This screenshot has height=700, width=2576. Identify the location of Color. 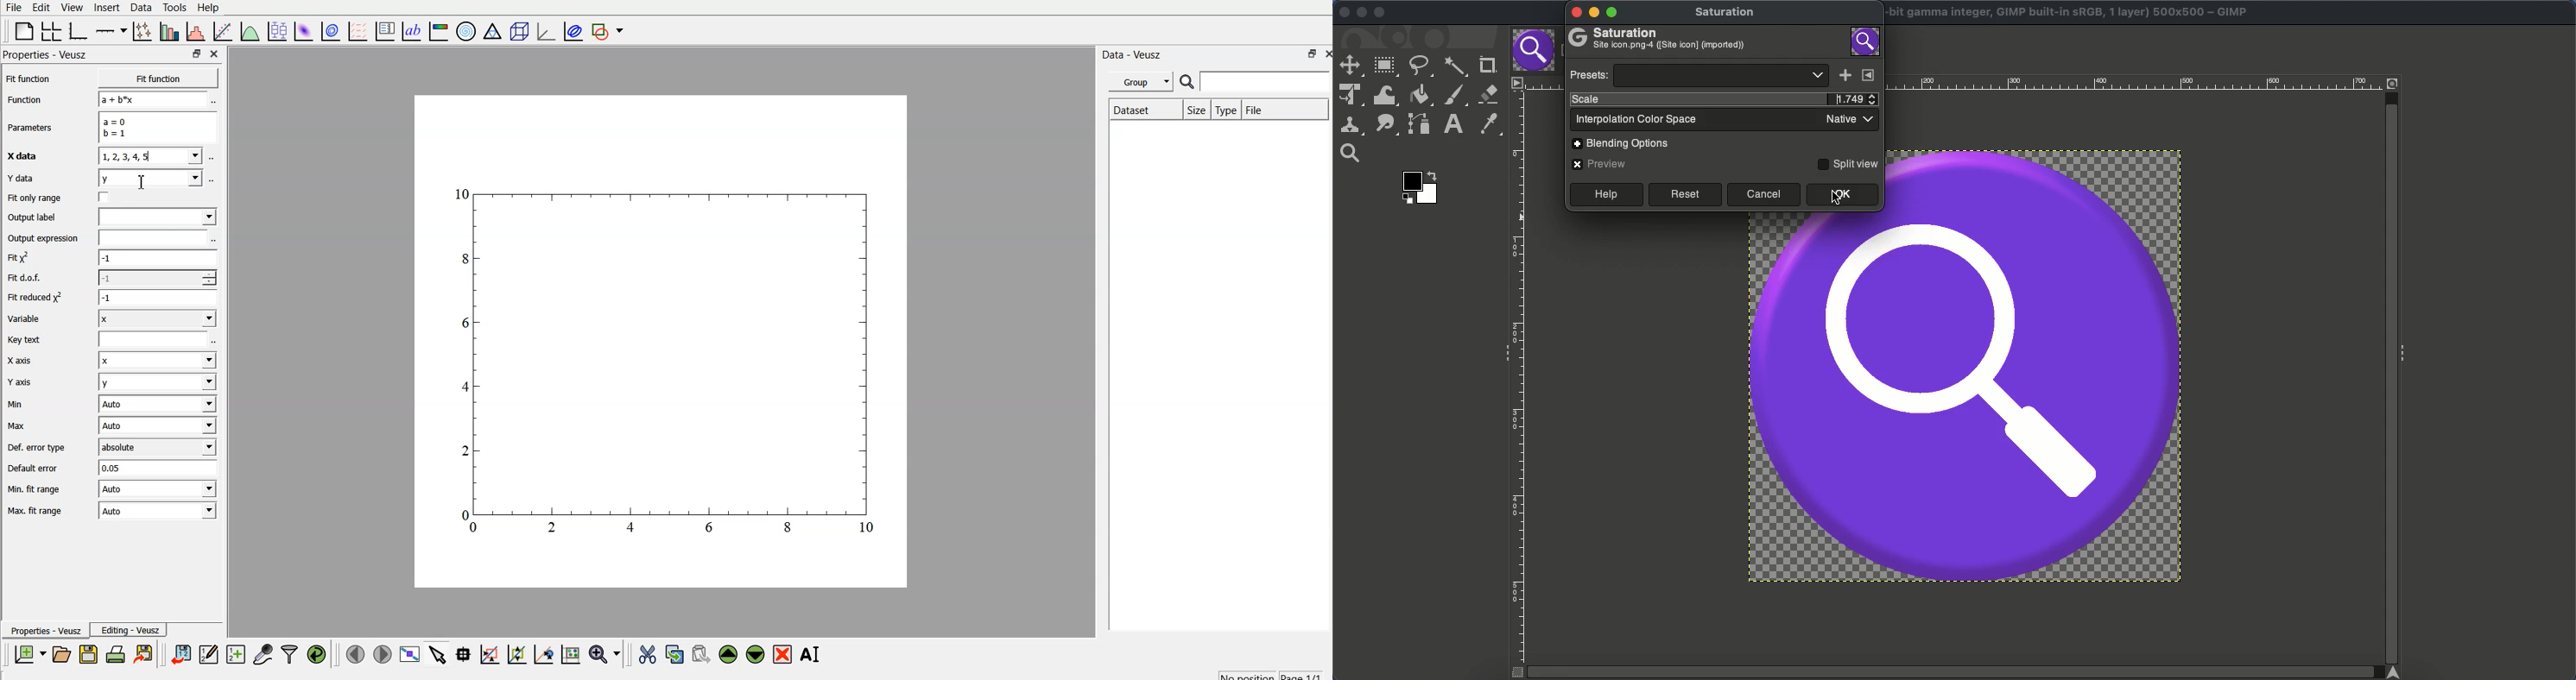
(1421, 186).